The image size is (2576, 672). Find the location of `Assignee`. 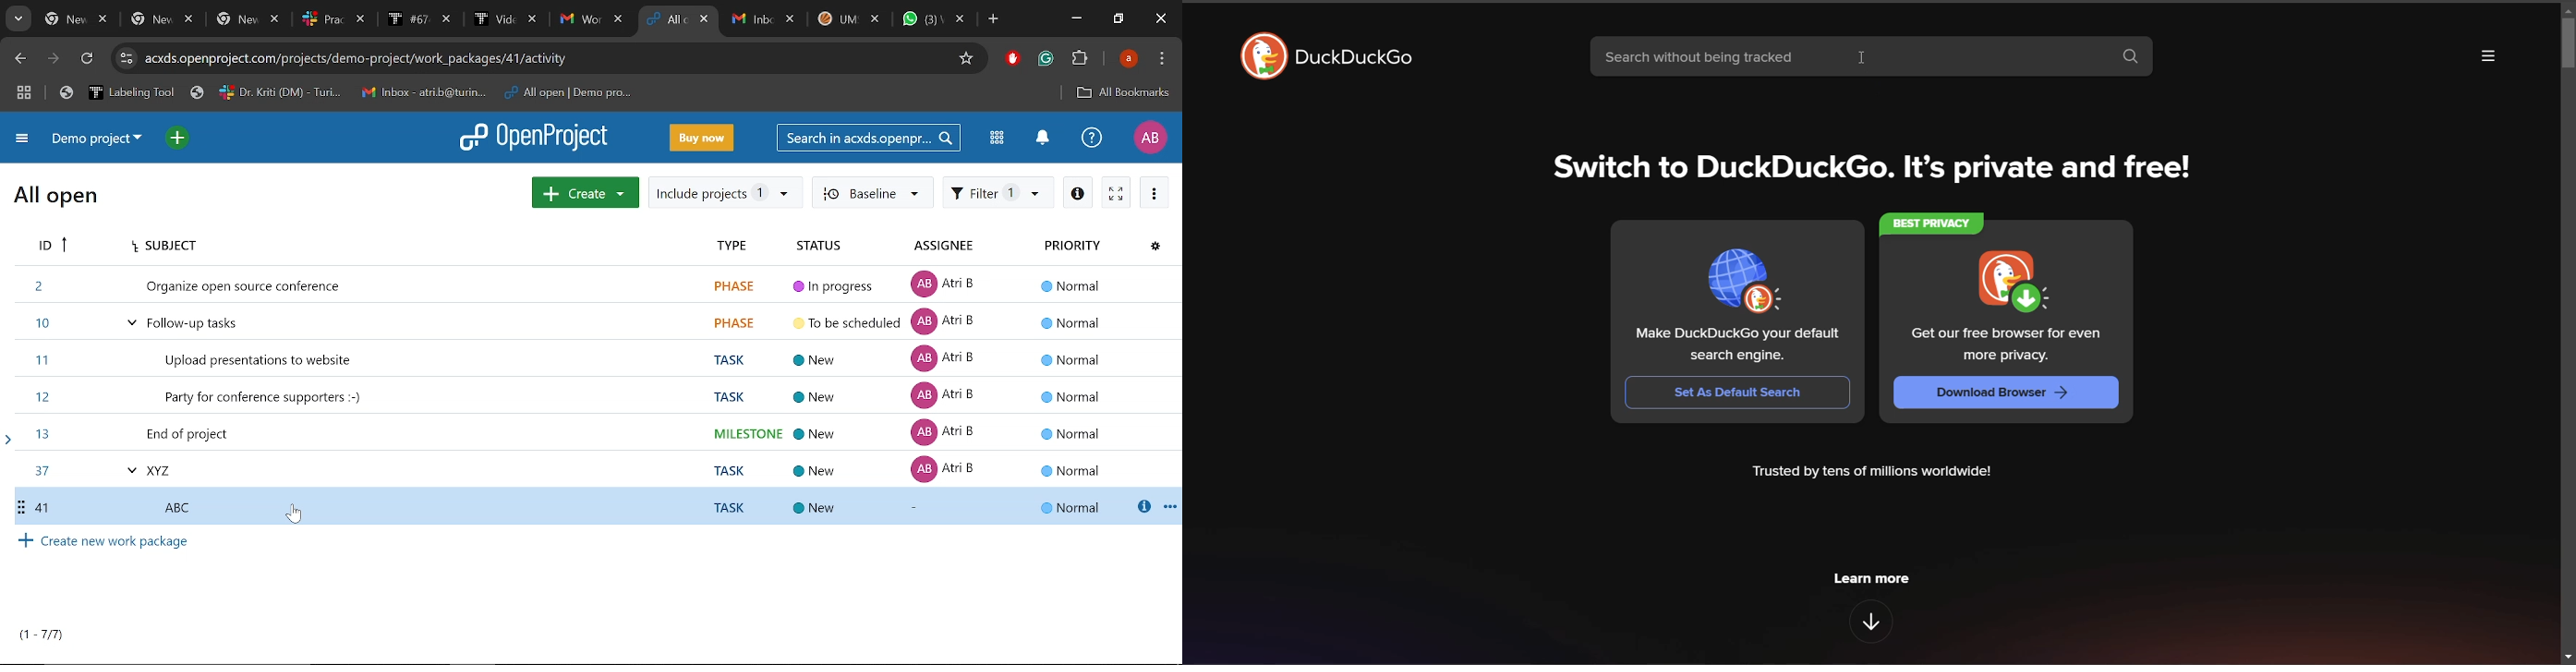

Assignee is located at coordinates (955, 248).